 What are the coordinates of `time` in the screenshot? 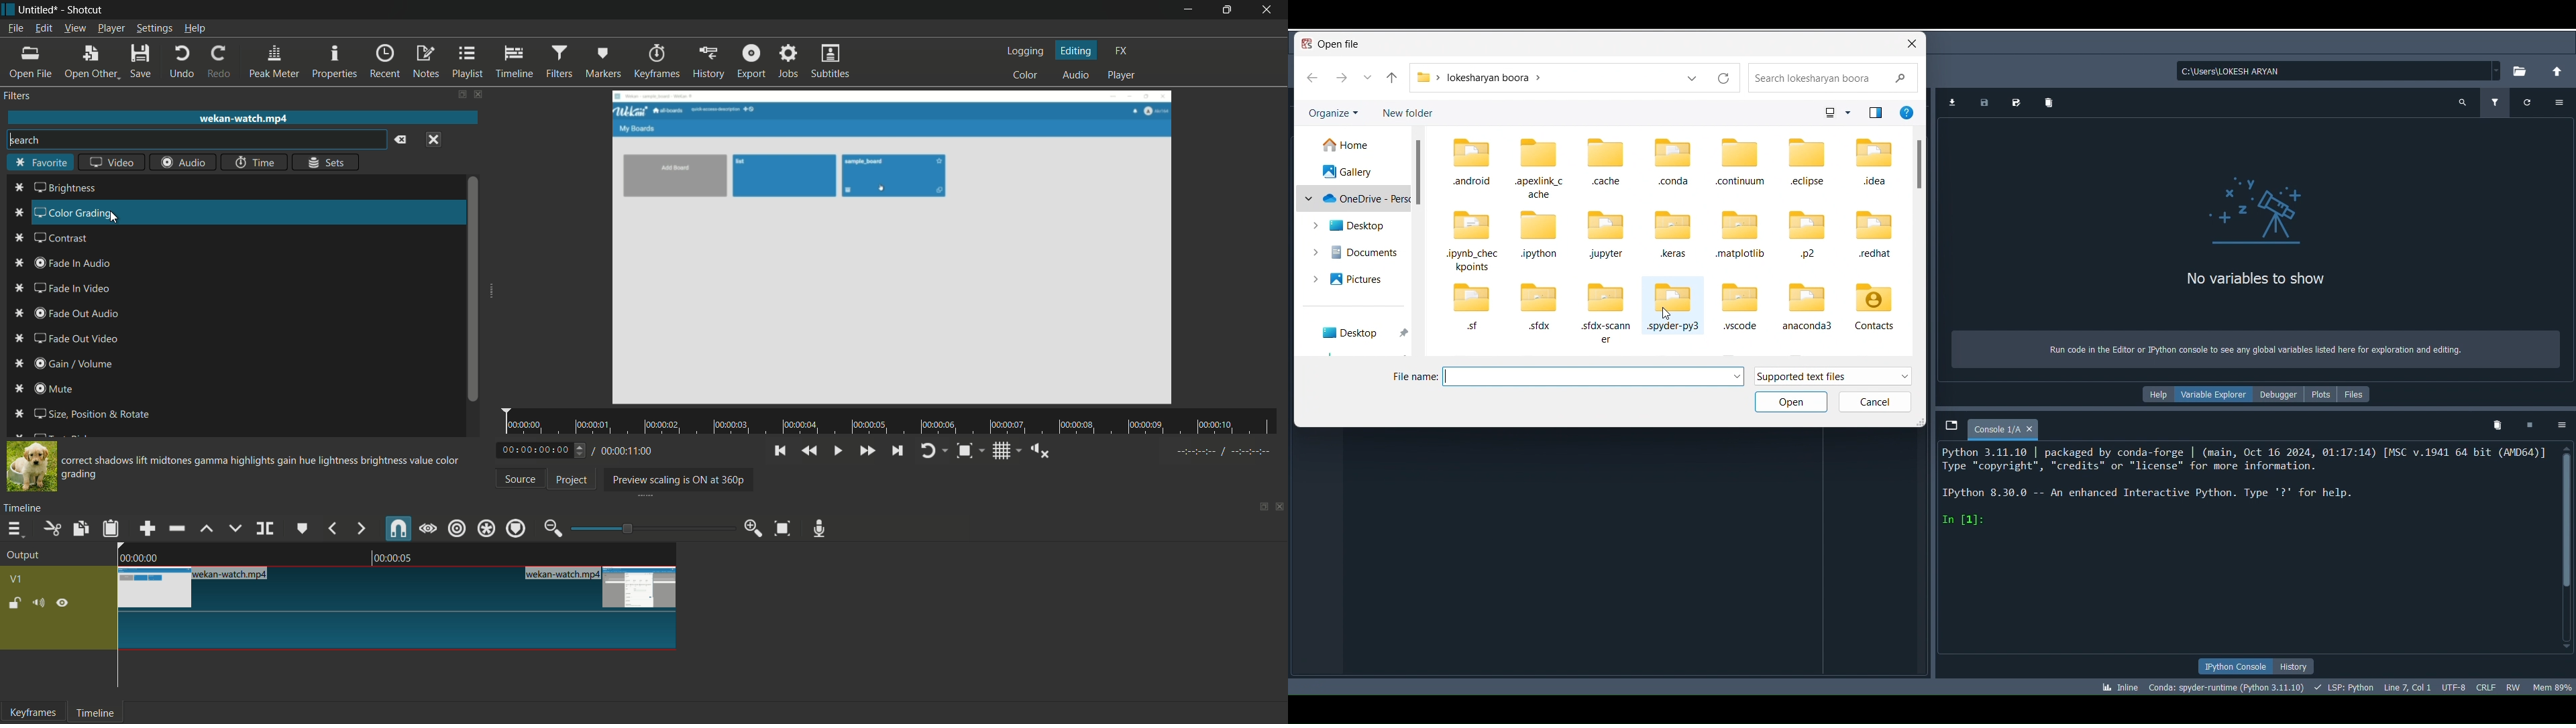 It's located at (255, 162).